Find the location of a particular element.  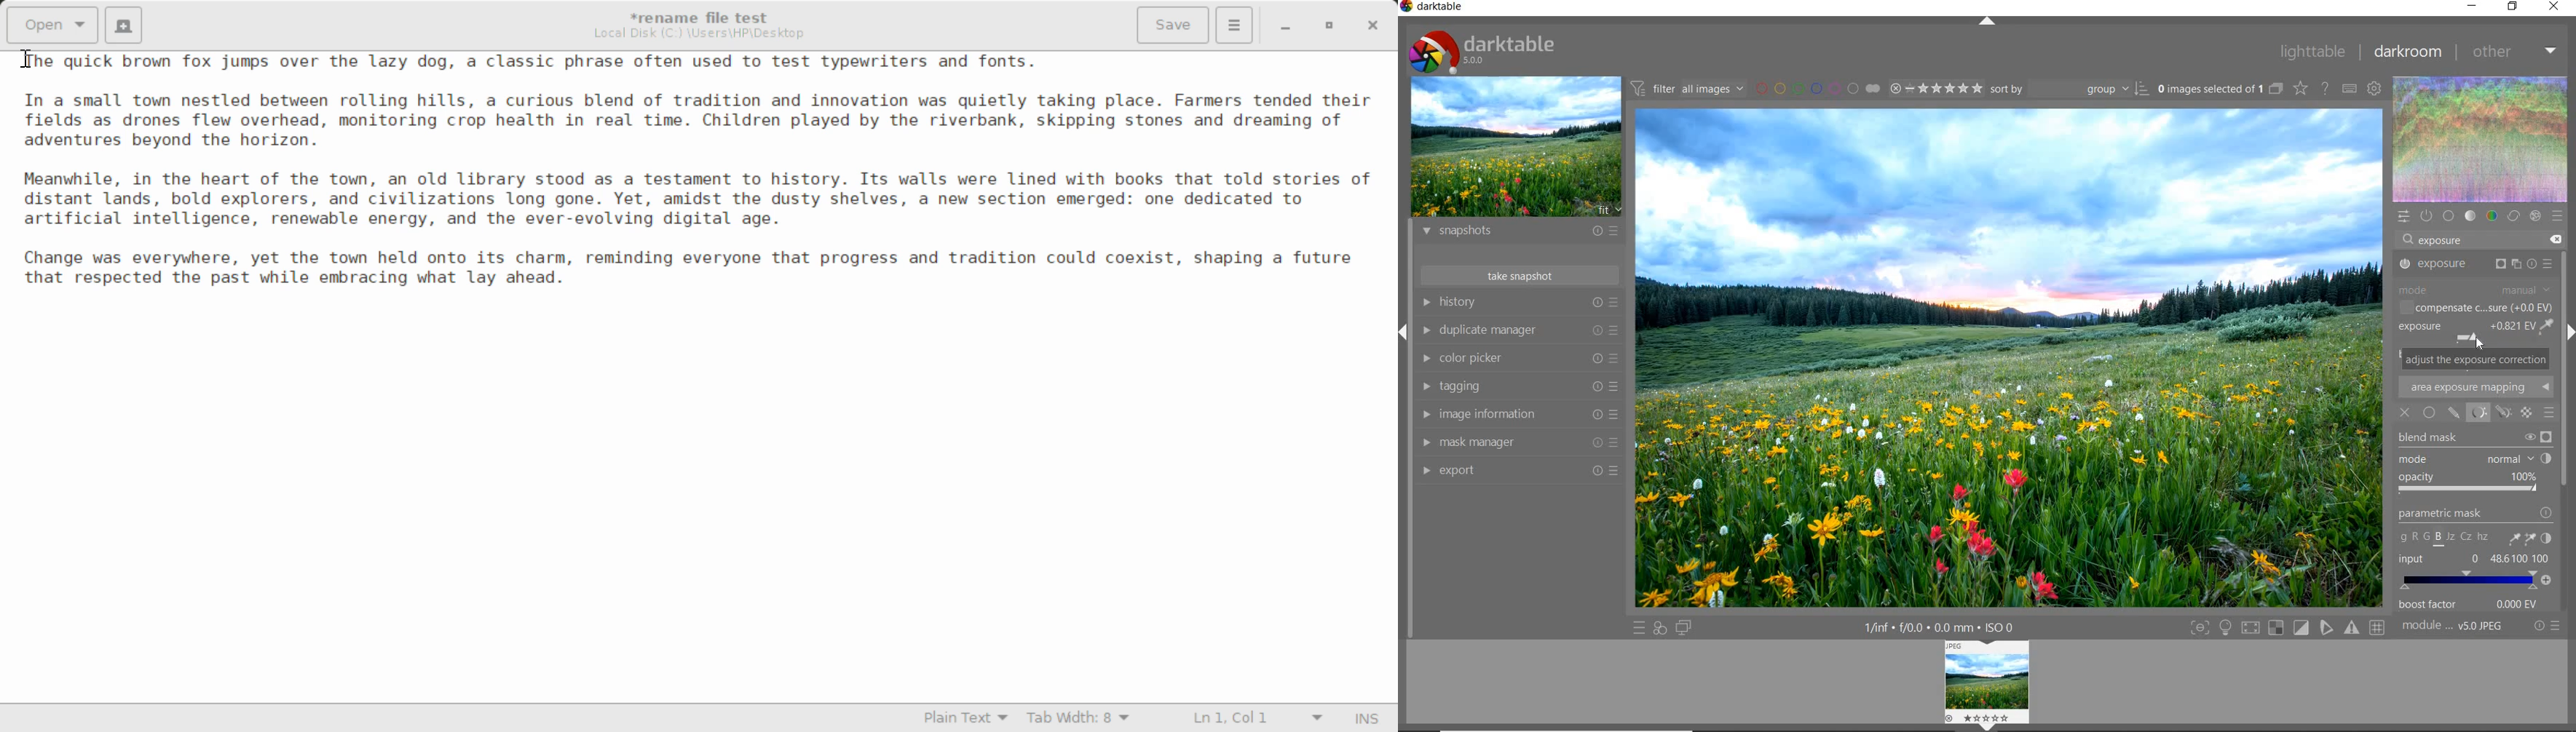

adjust the exposure correction is located at coordinates (2476, 359).